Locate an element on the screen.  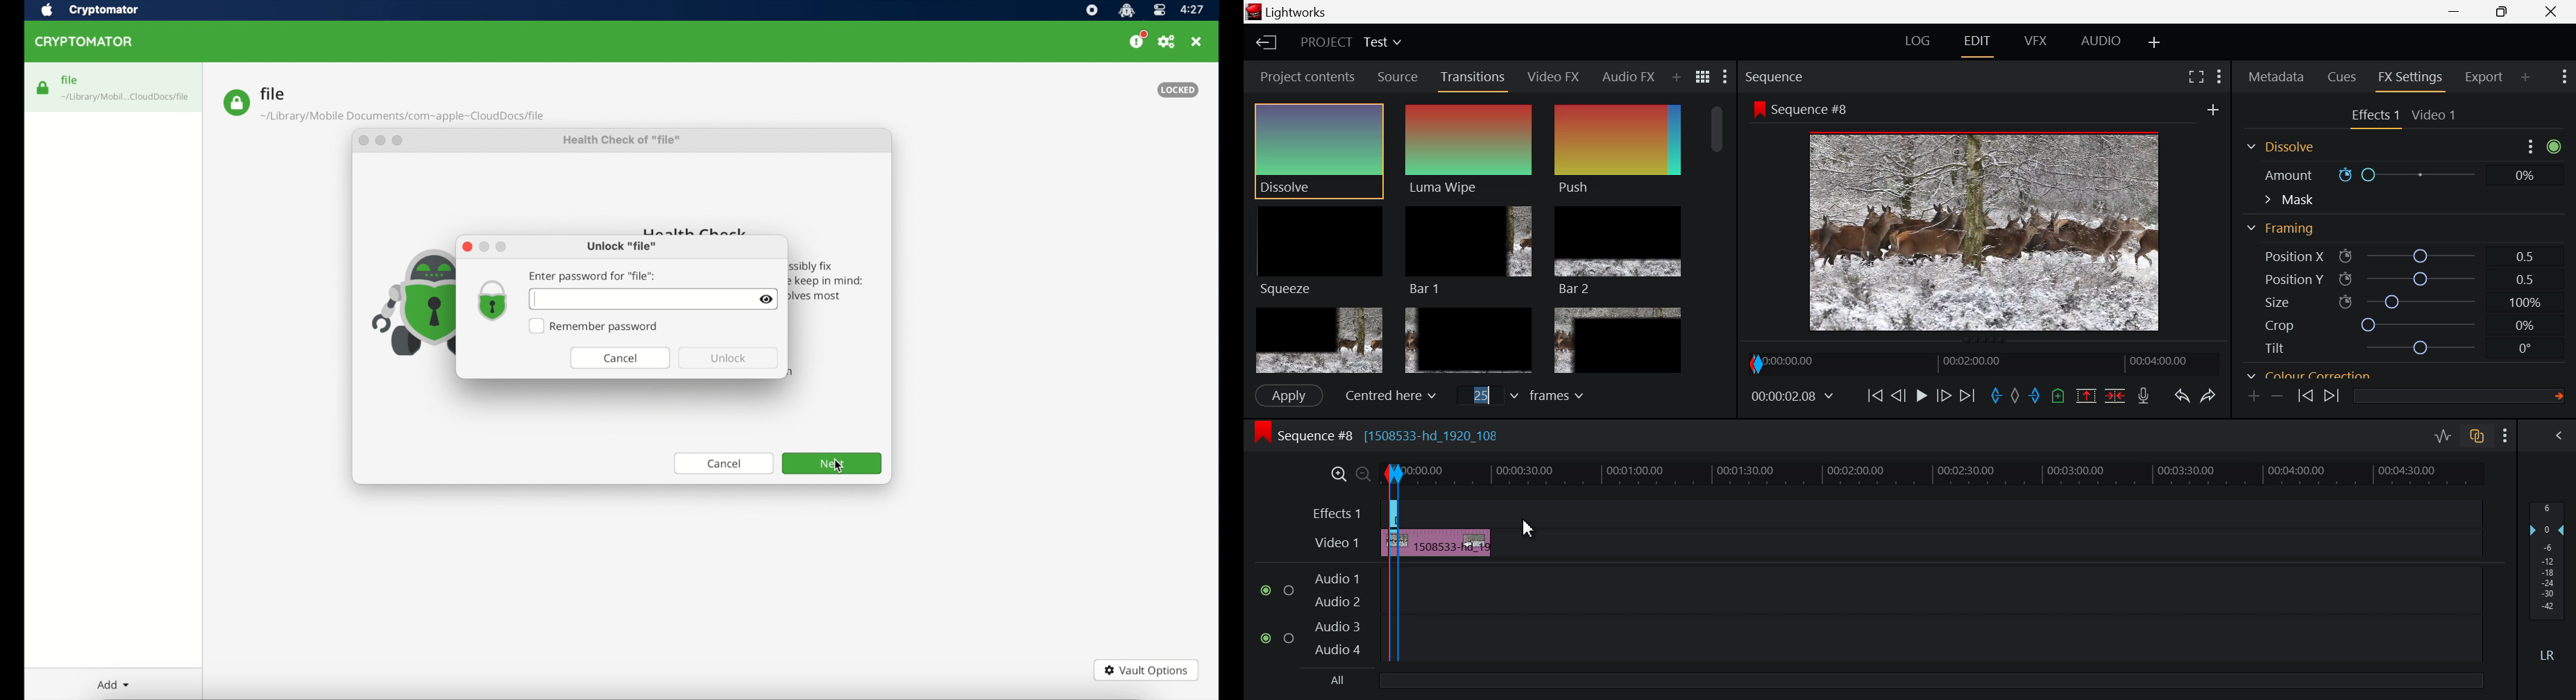
Add keyframe is located at coordinates (2255, 396).